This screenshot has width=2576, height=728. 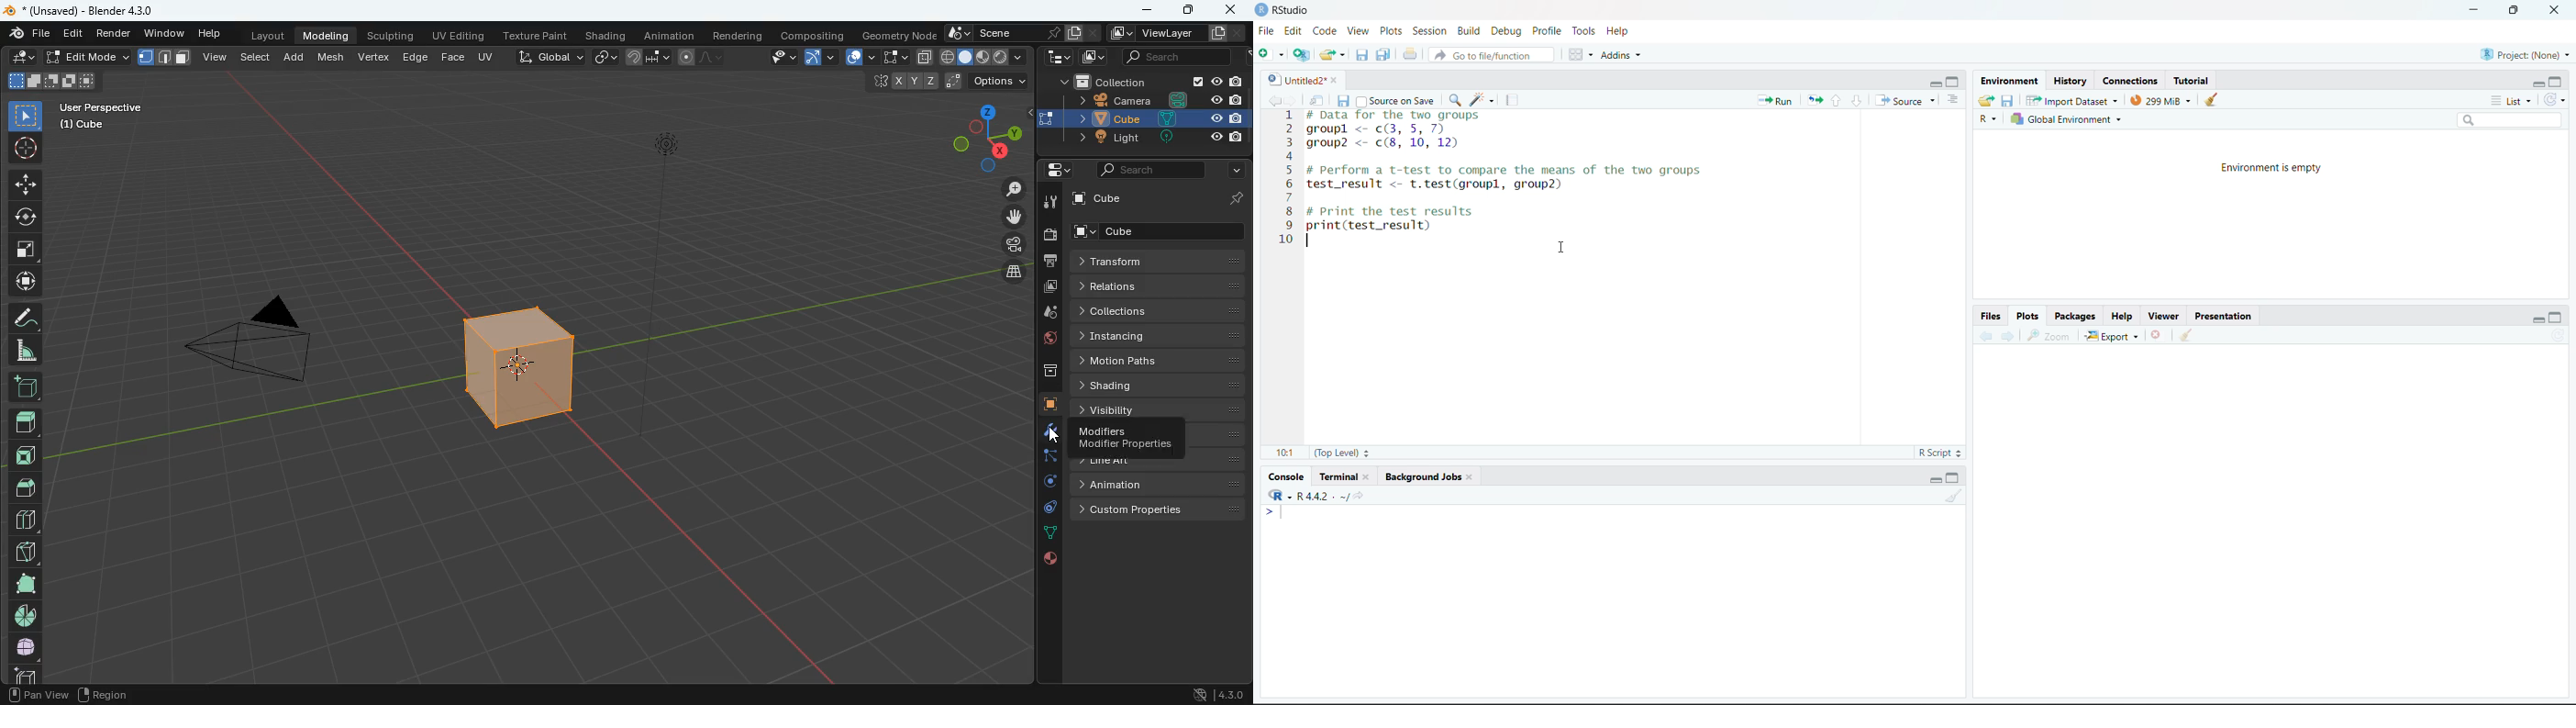 What do you see at coordinates (1423, 478) in the screenshot?
I see `Background Jobs` at bounding box center [1423, 478].